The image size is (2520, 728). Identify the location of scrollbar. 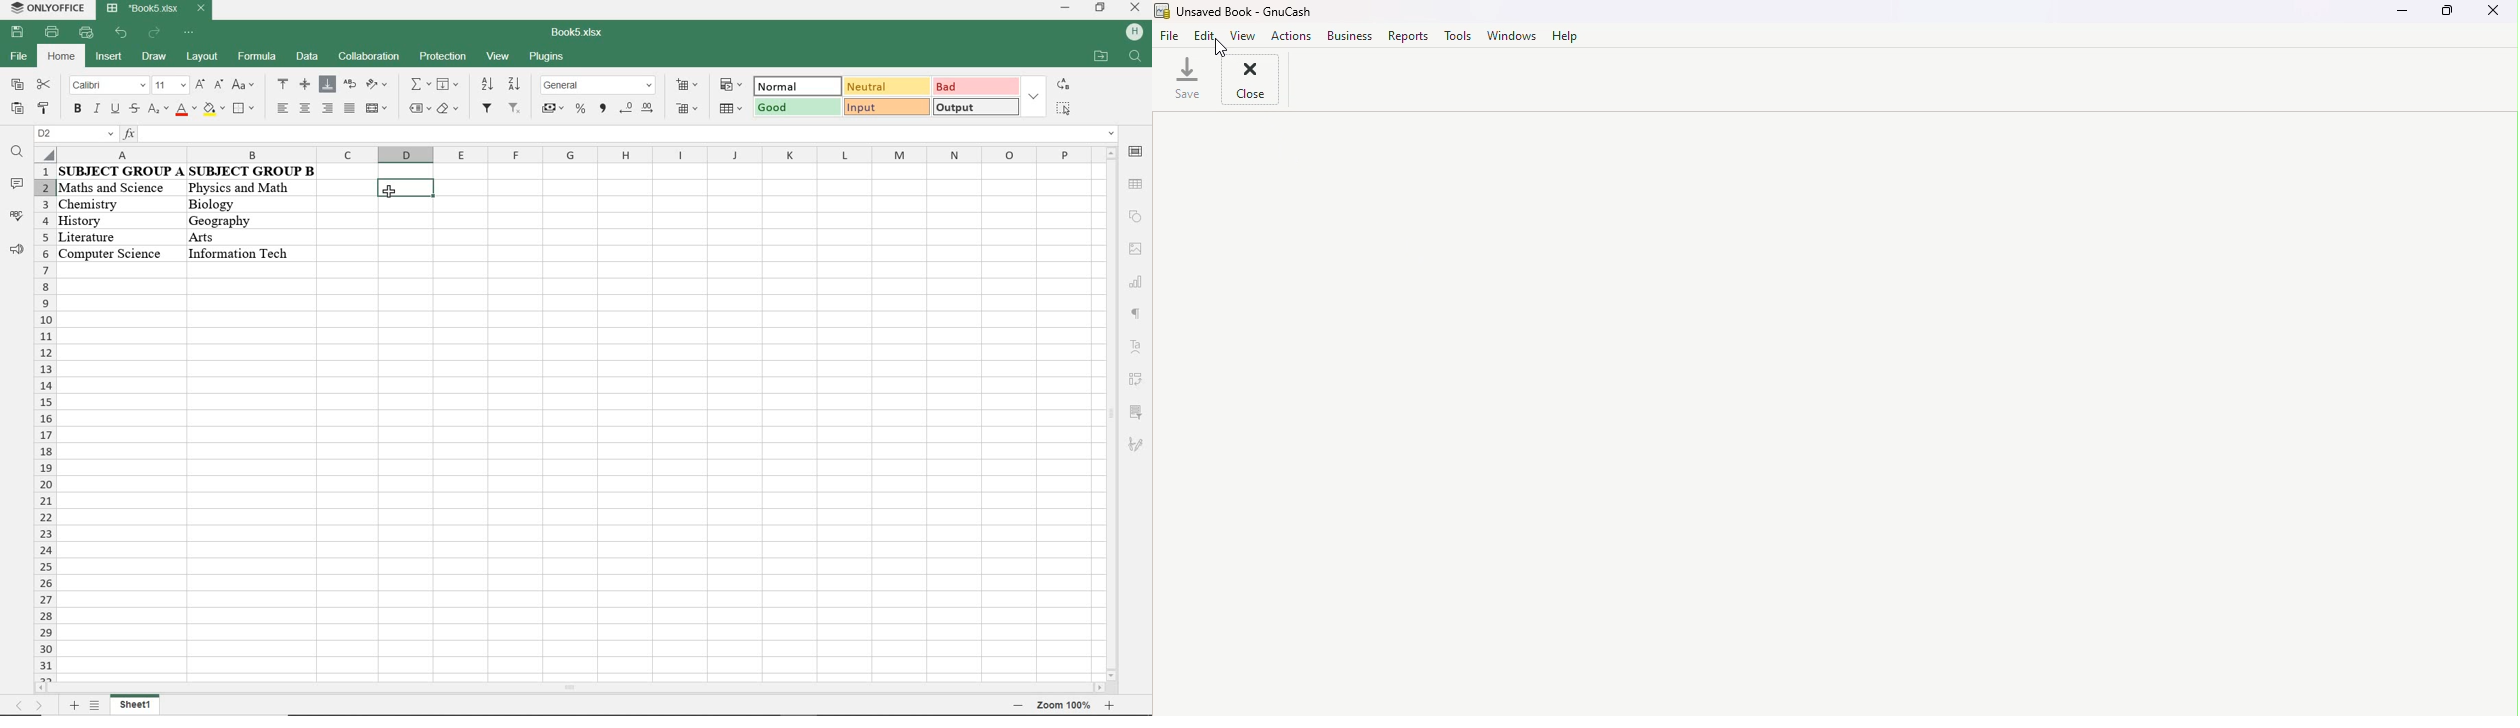
(1109, 414).